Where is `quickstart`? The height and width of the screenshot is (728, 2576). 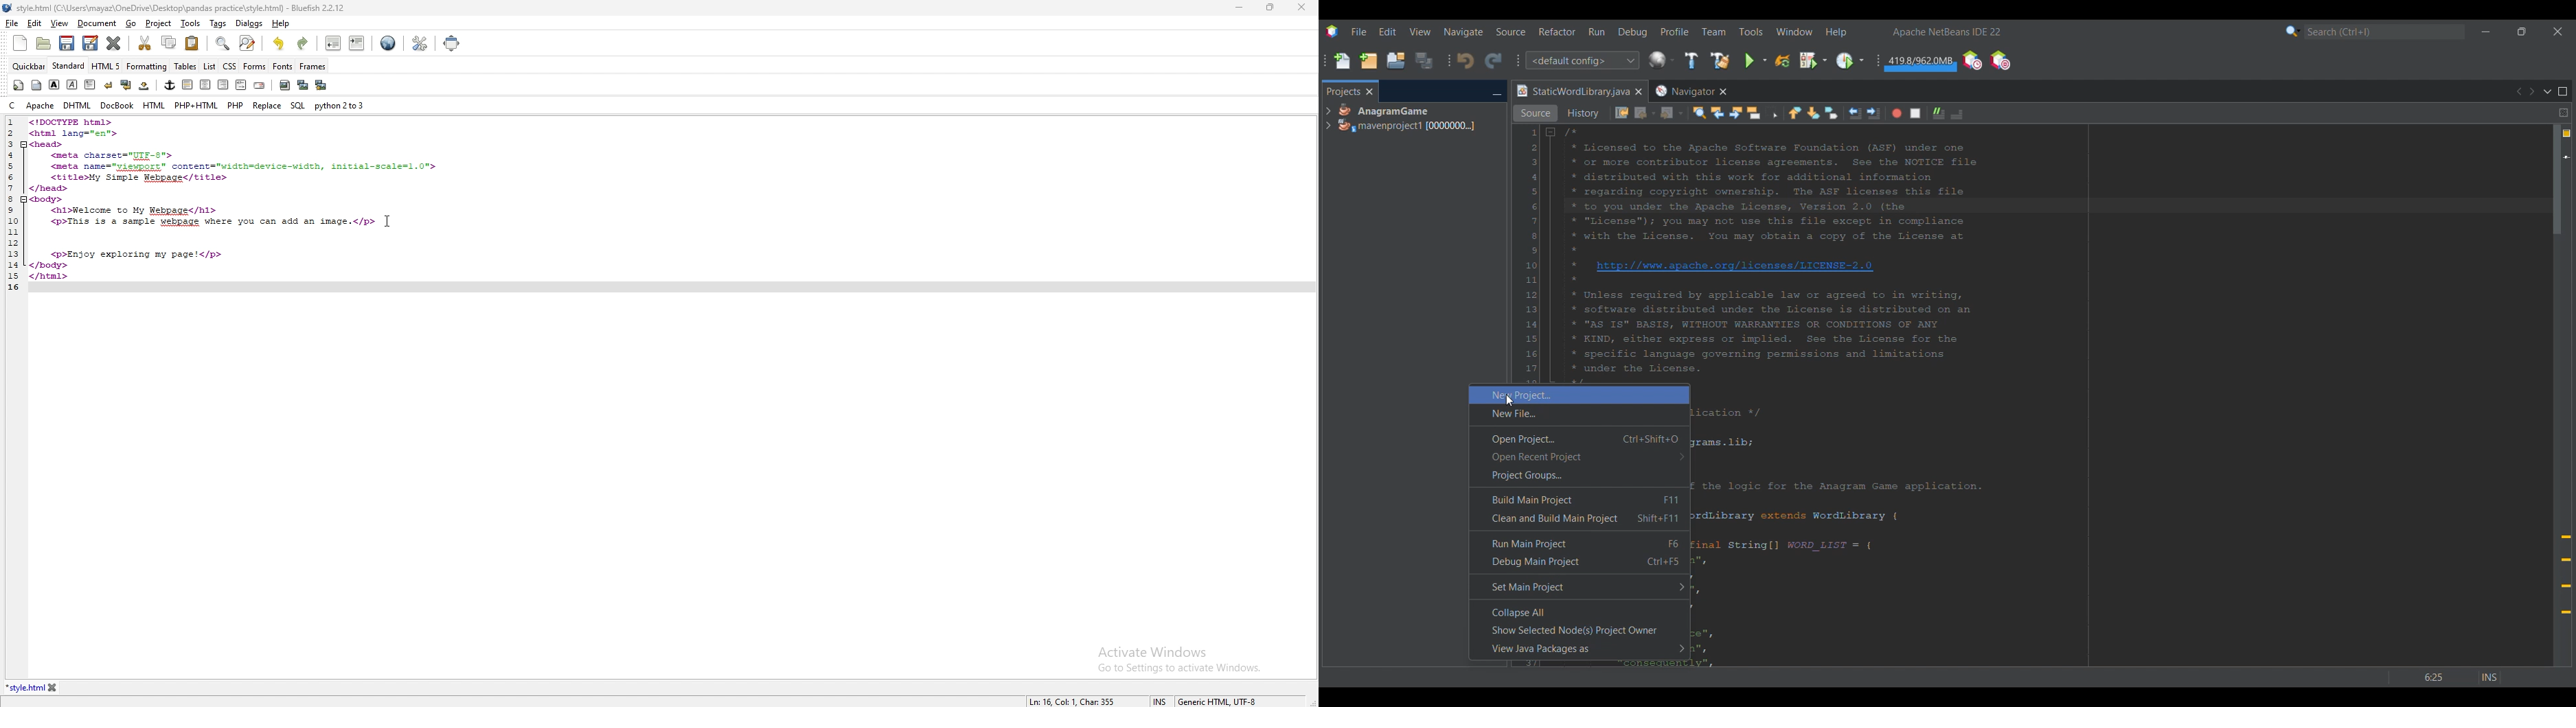
quickstart is located at coordinates (18, 85).